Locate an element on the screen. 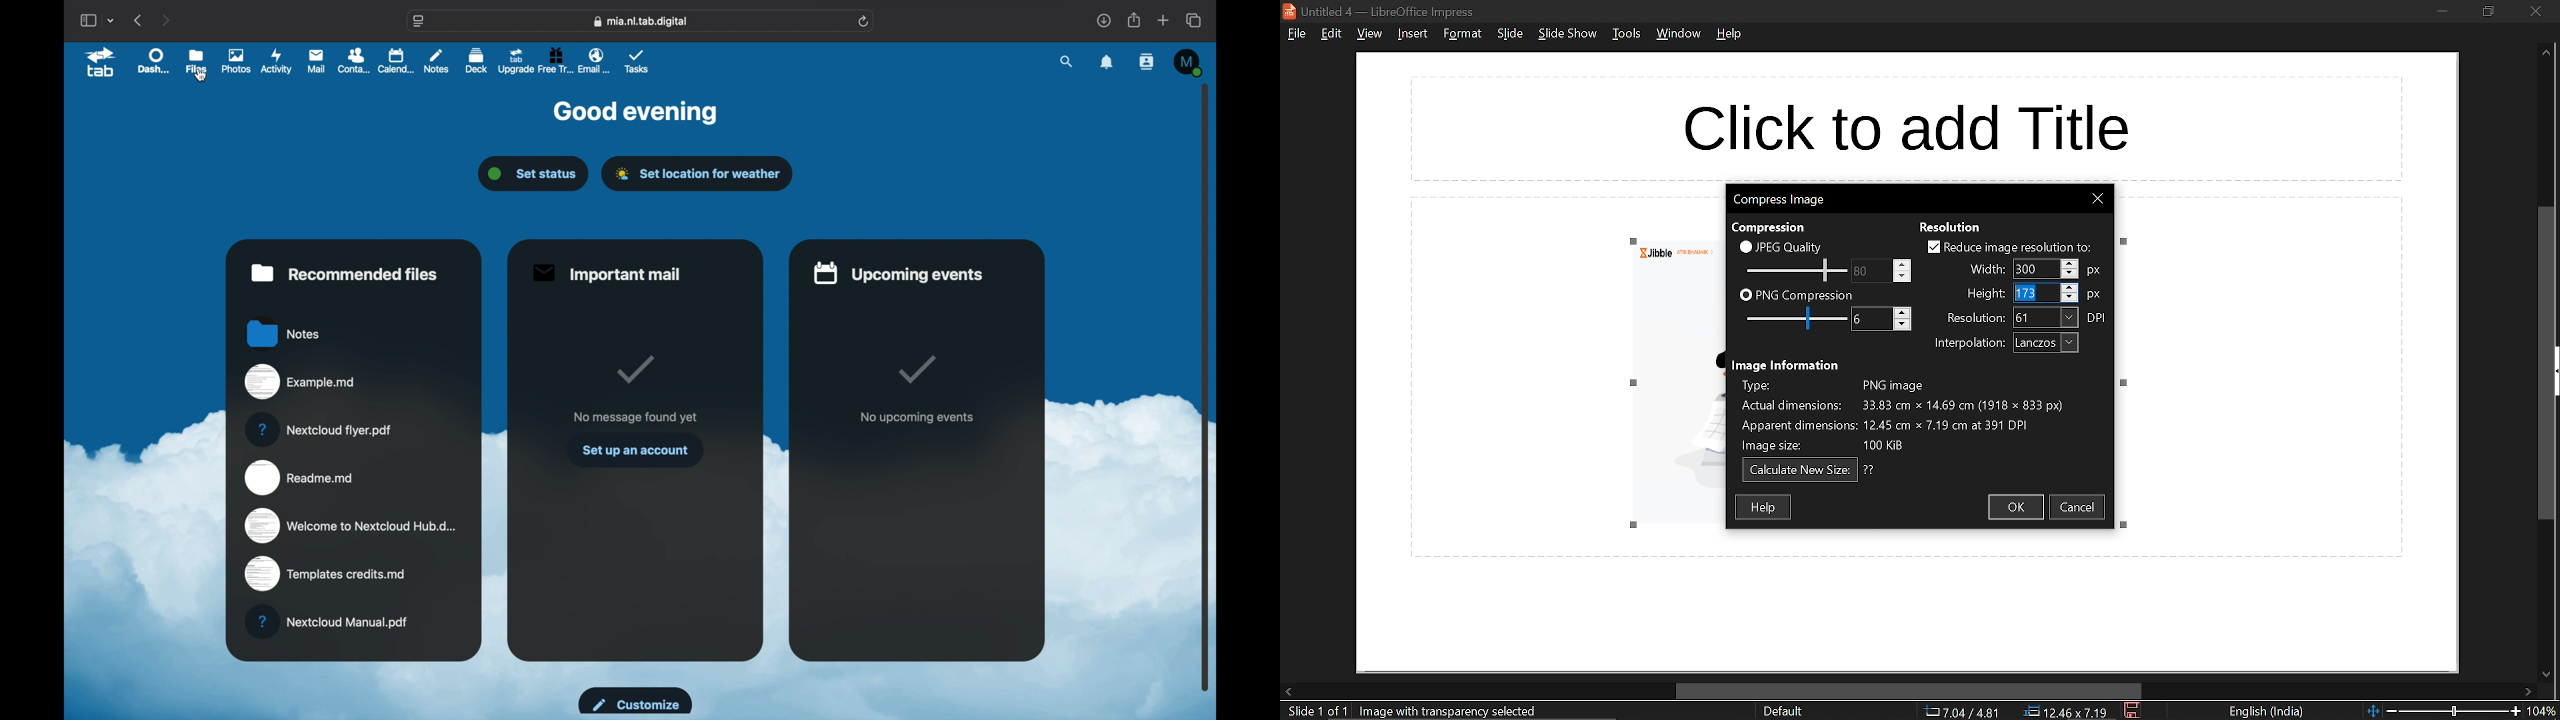 The height and width of the screenshot is (728, 2576). move up is located at coordinates (2546, 56).